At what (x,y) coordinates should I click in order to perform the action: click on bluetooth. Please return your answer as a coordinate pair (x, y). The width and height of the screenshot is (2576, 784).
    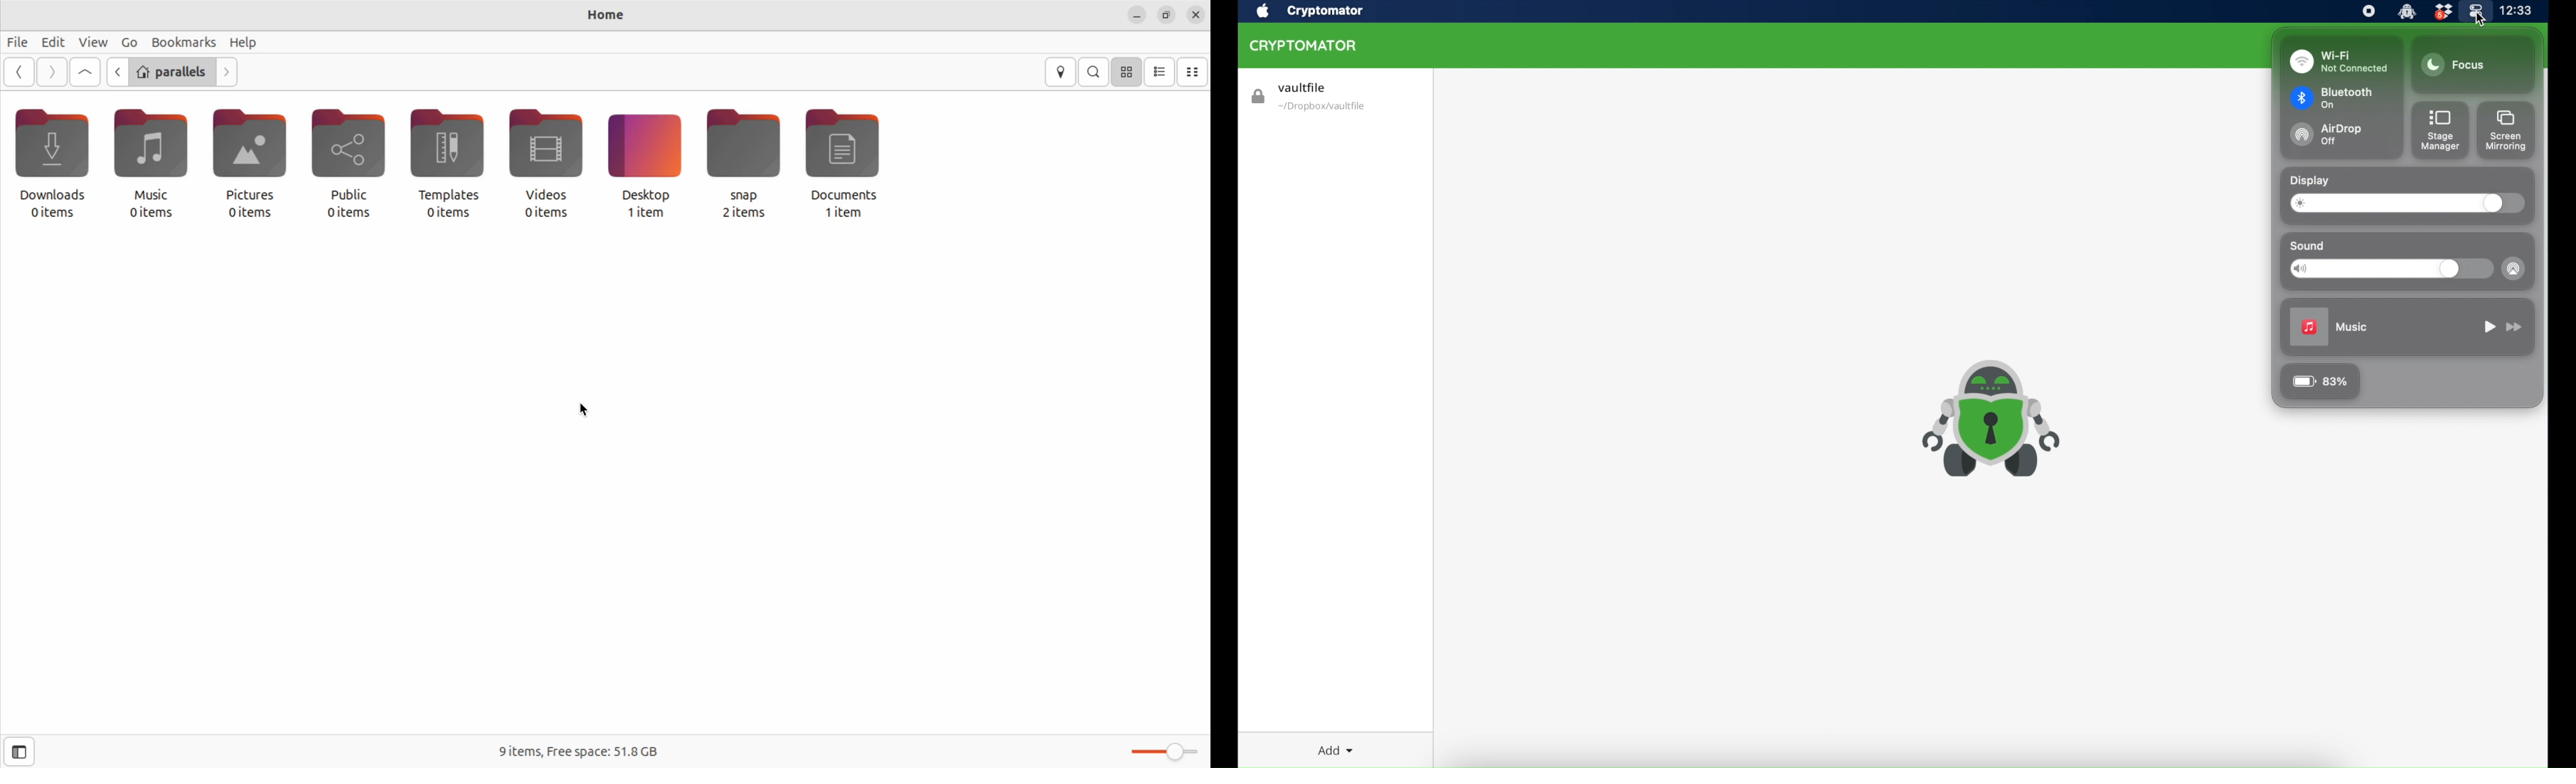
    Looking at the image, I should click on (2331, 98).